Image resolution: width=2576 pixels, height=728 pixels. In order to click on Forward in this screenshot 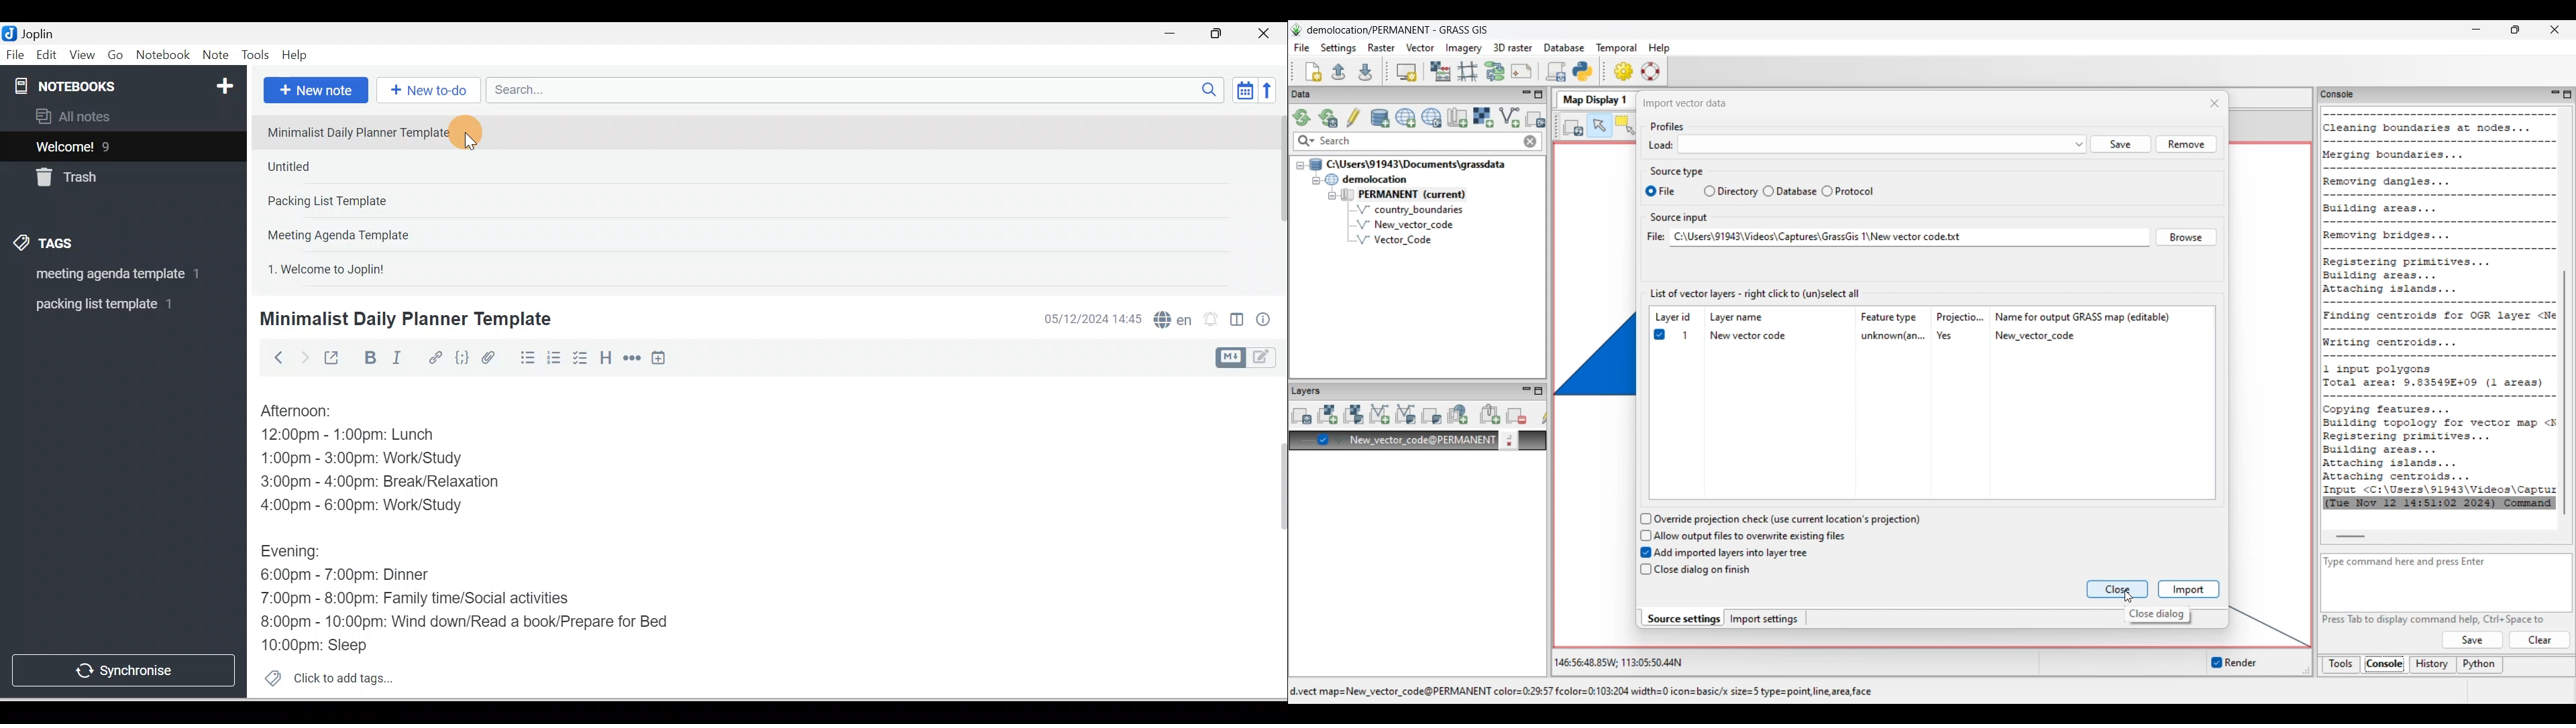, I will do `click(303, 357)`.